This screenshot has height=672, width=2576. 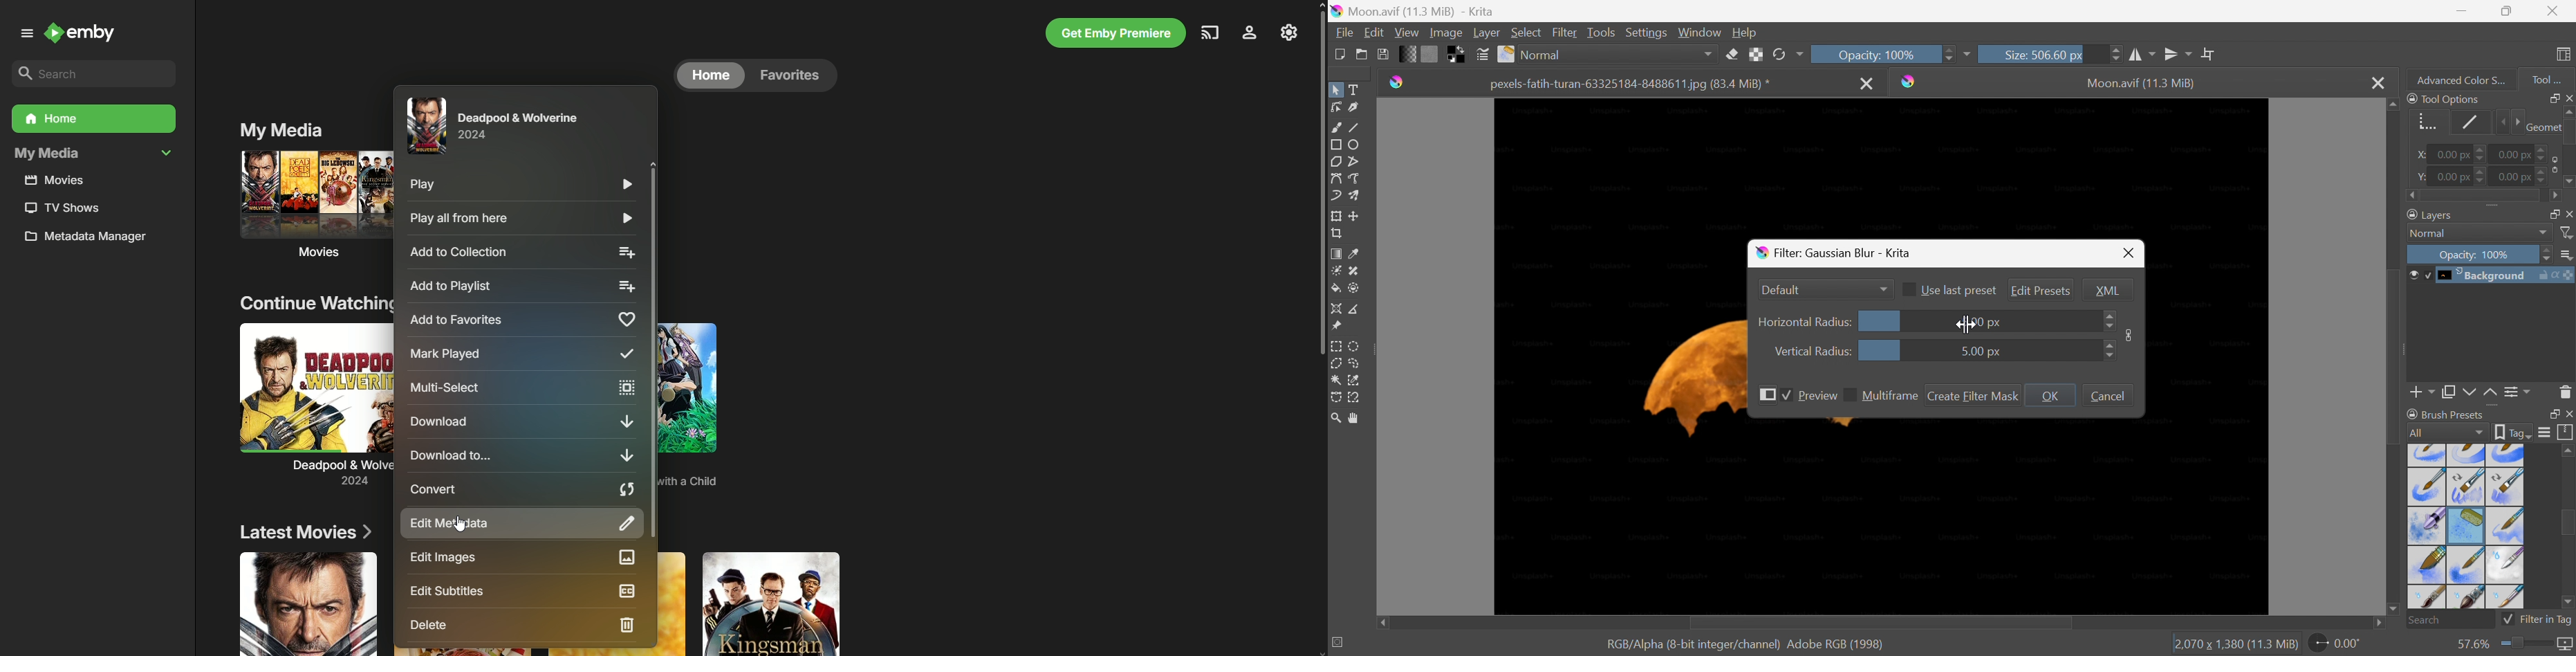 What do you see at coordinates (1787, 55) in the screenshot?
I see `Reload original preset` at bounding box center [1787, 55].